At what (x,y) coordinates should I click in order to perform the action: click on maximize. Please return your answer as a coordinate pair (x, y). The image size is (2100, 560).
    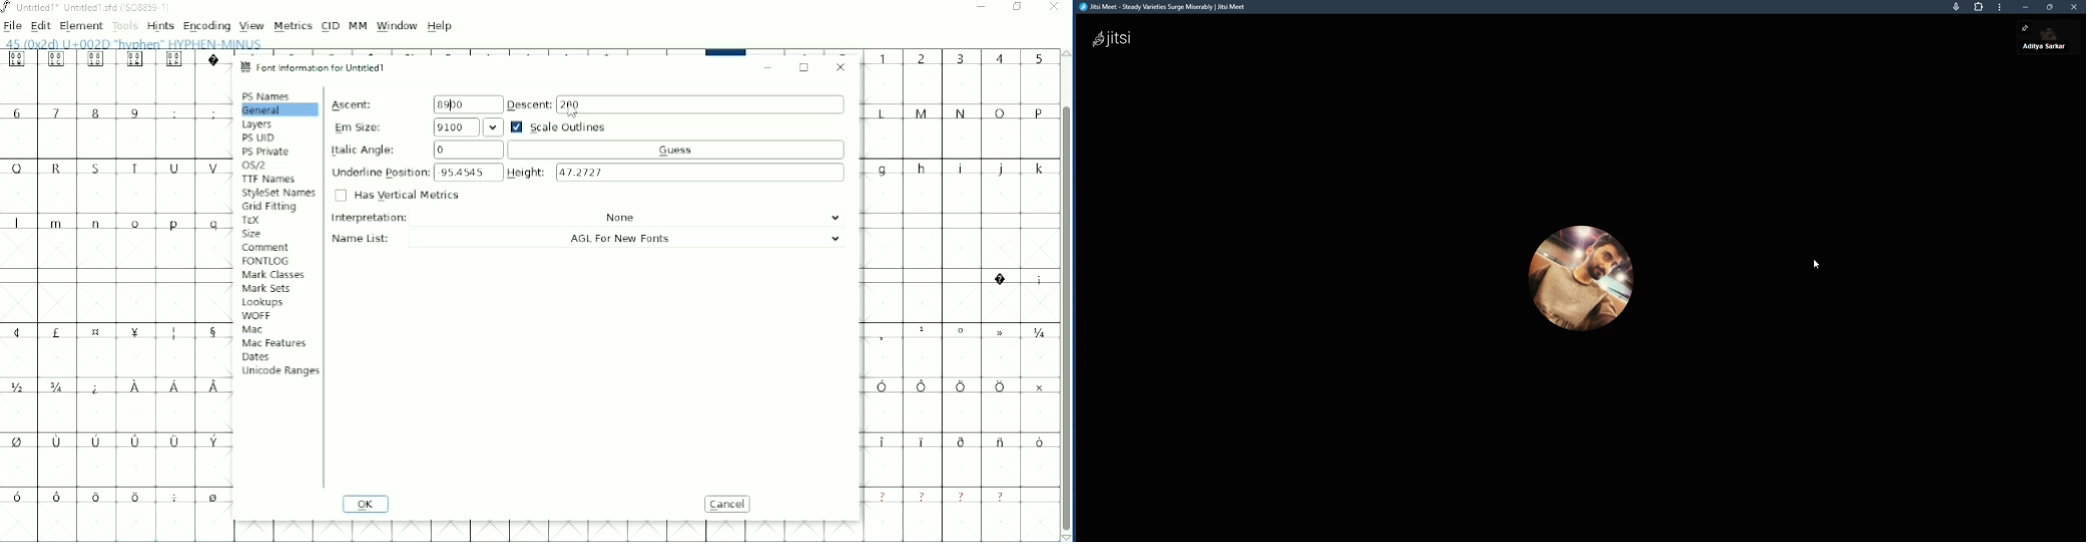
    Looking at the image, I should click on (2053, 7).